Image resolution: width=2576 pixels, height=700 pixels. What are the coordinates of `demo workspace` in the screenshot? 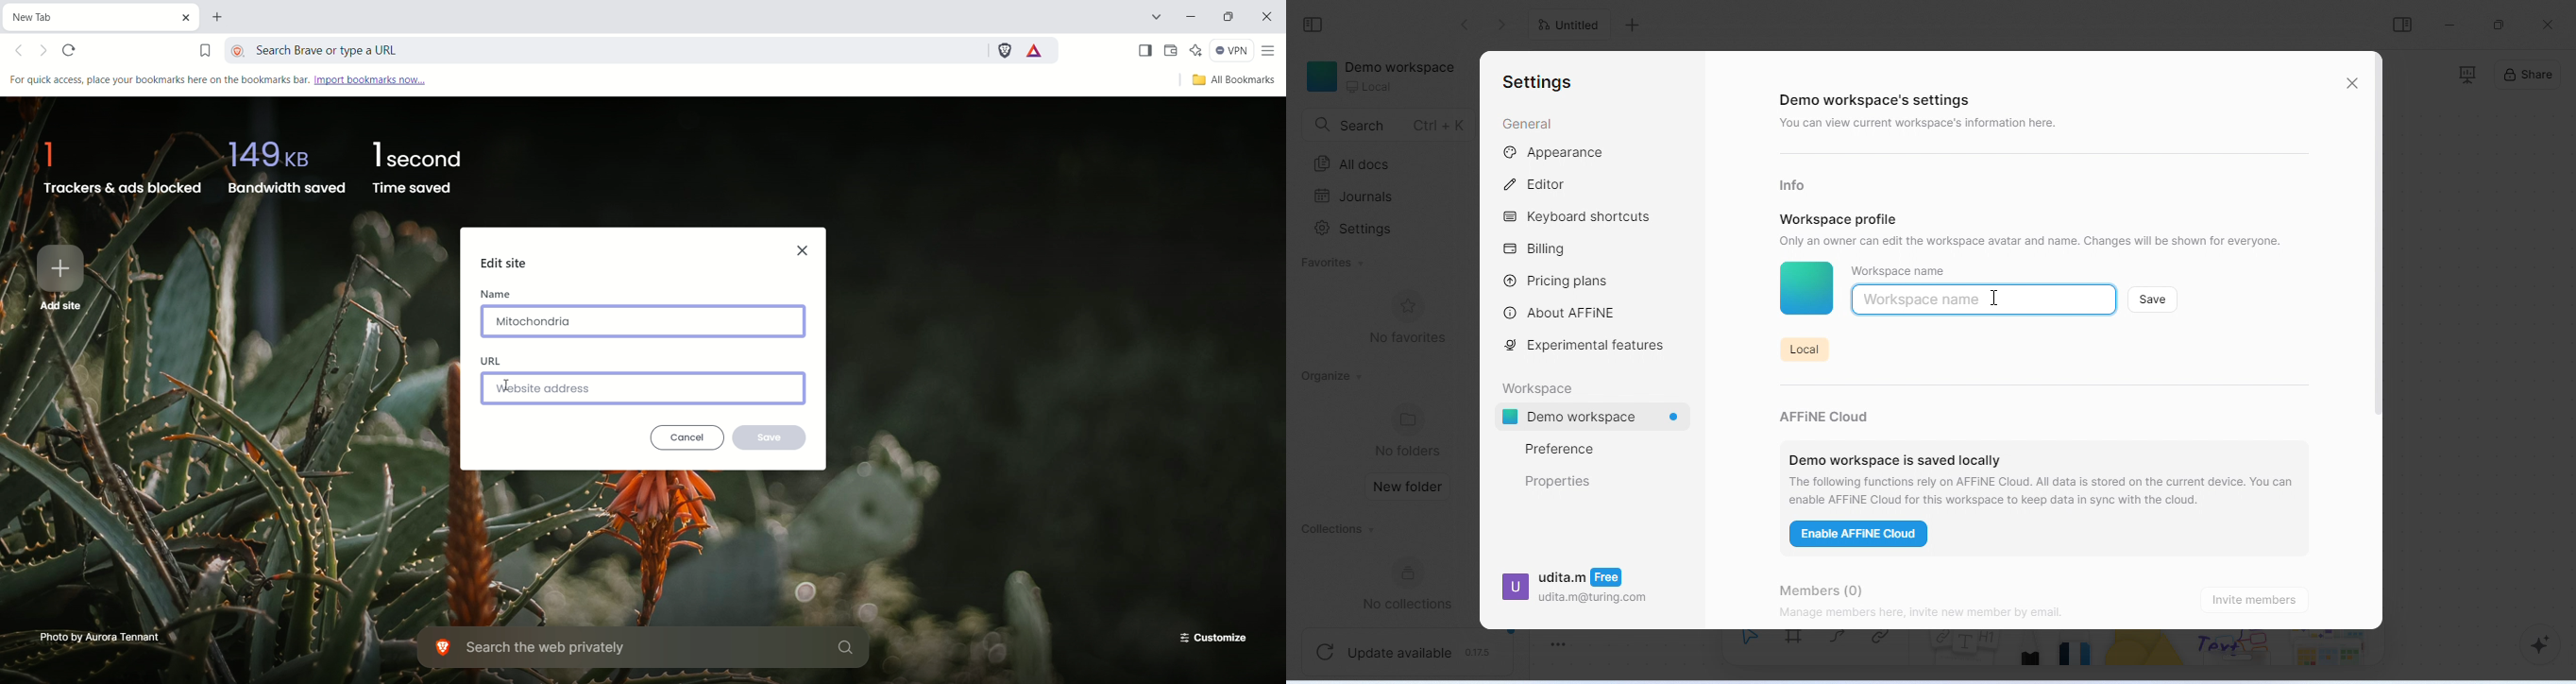 It's located at (1598, 419).